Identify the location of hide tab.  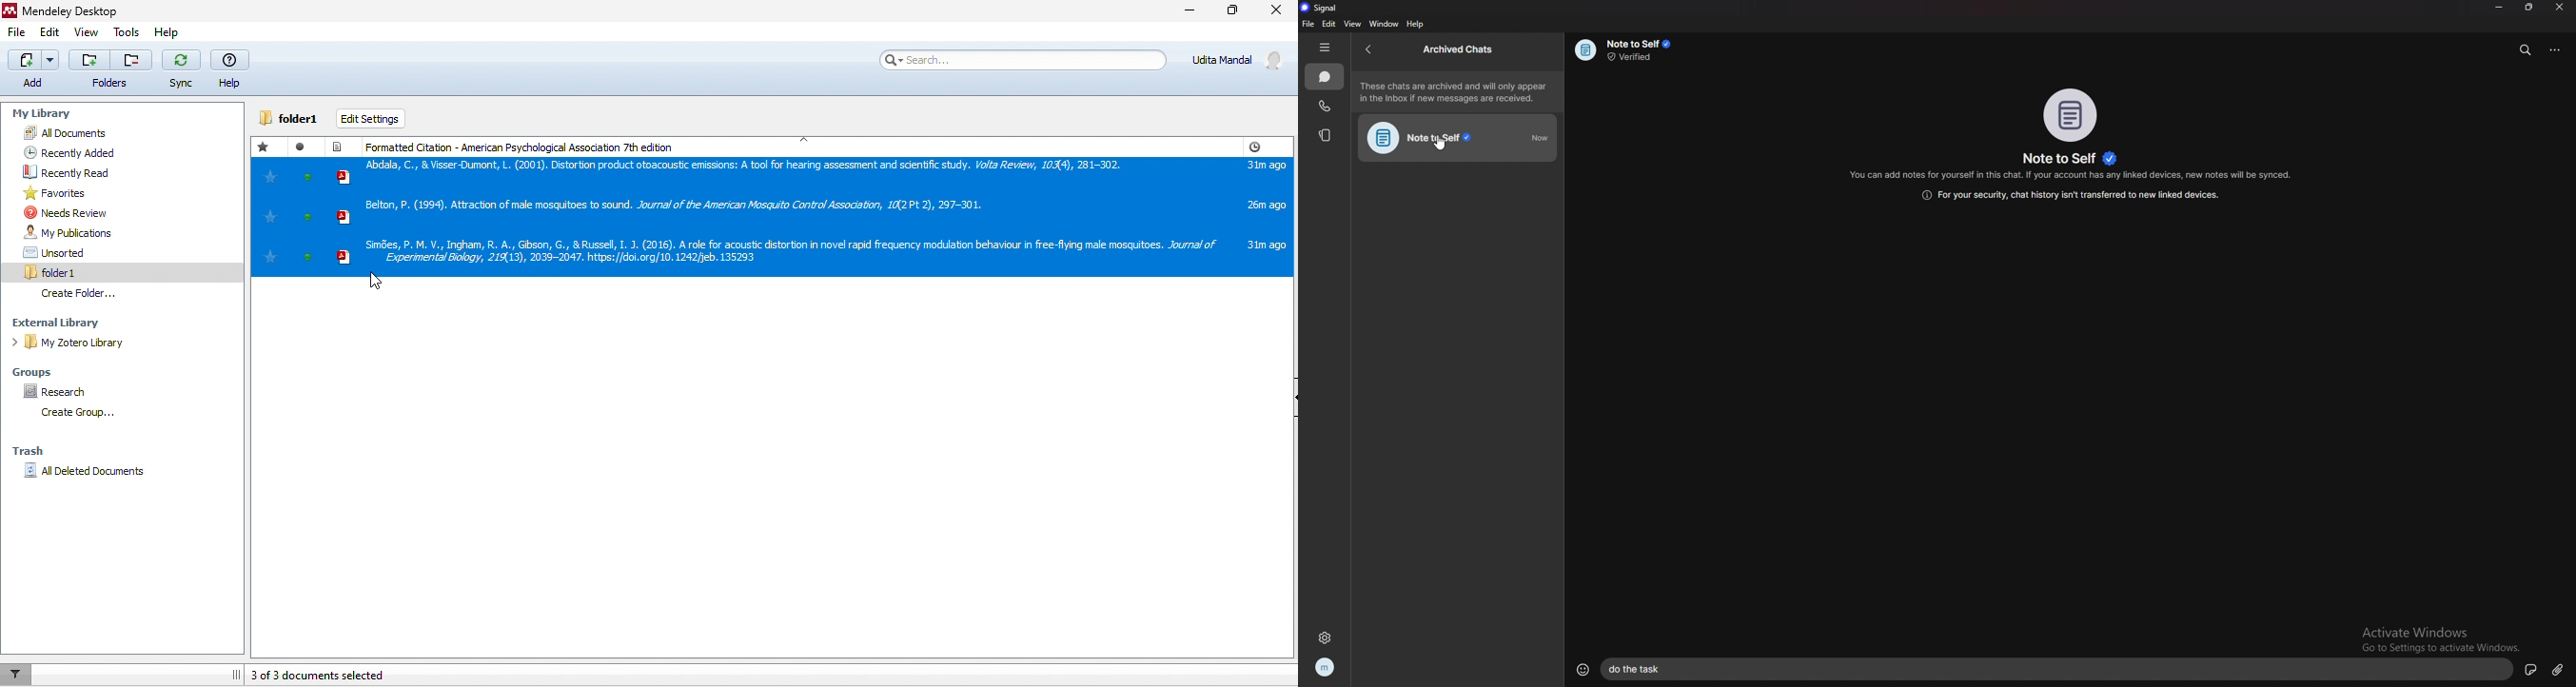
(1324, 47).